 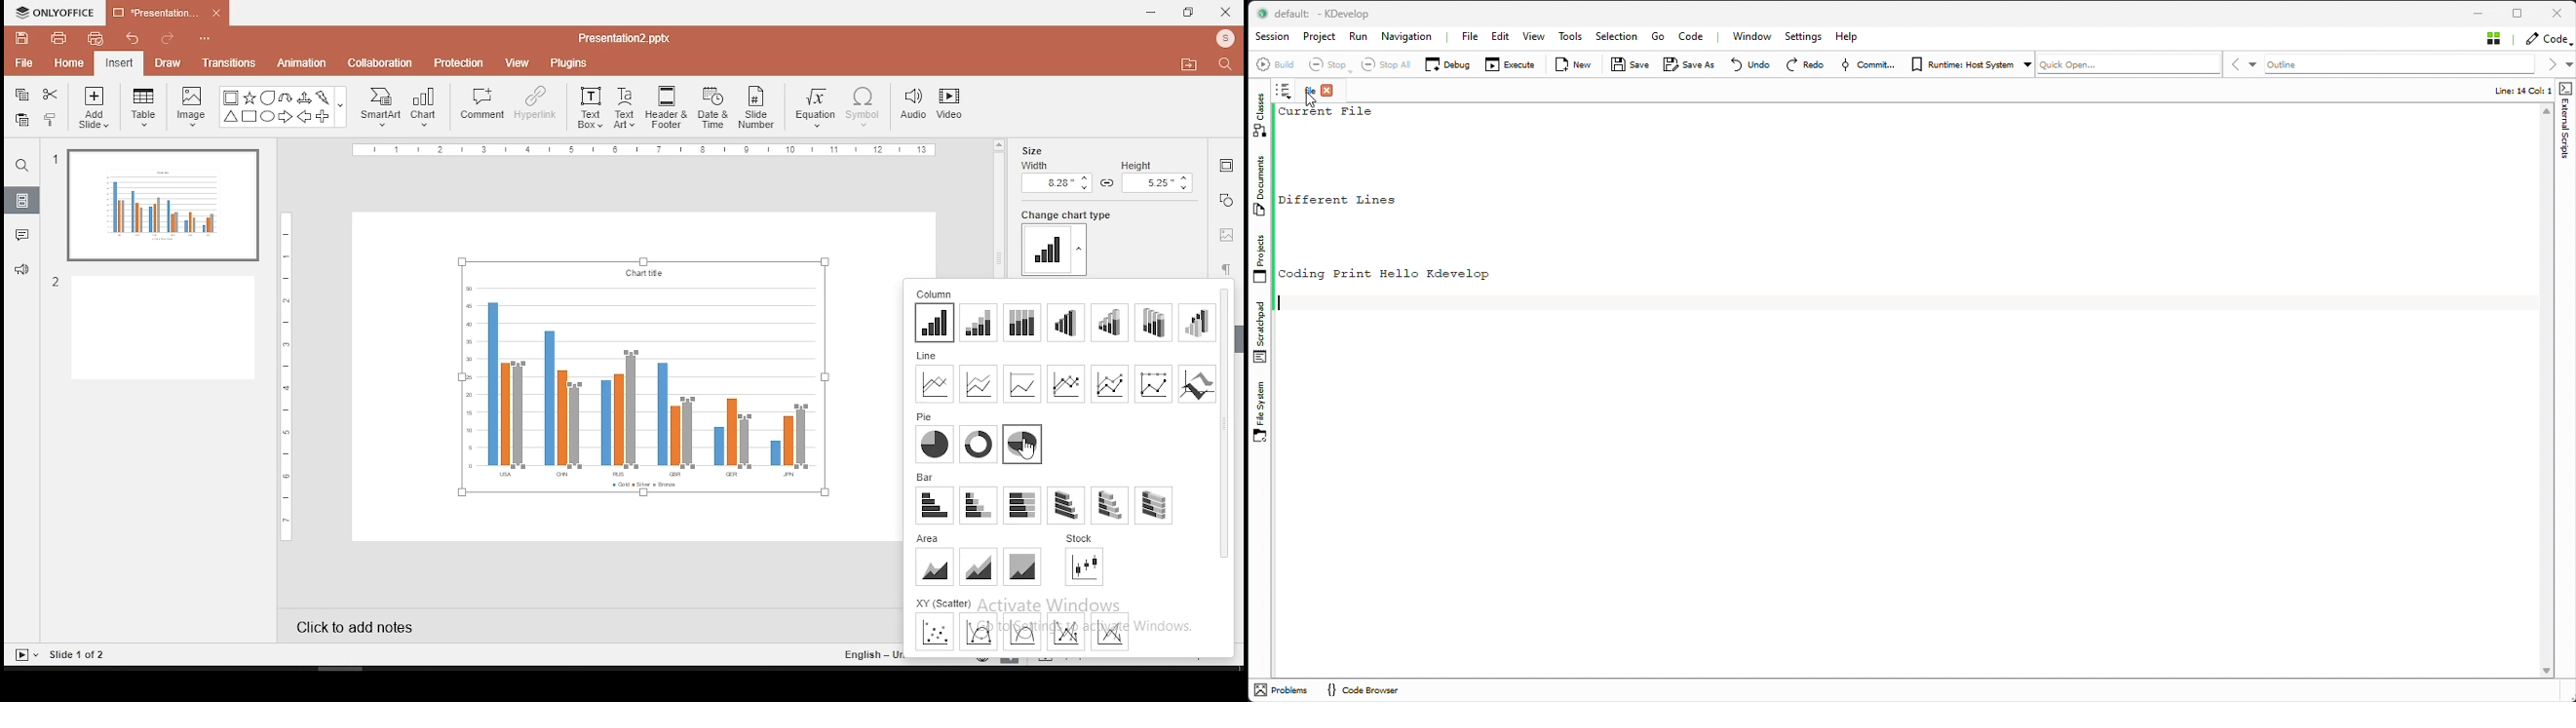 What do you see at coordinates (22, 40) in the screenshot?
I see `save` at bounding box center [22, 40].